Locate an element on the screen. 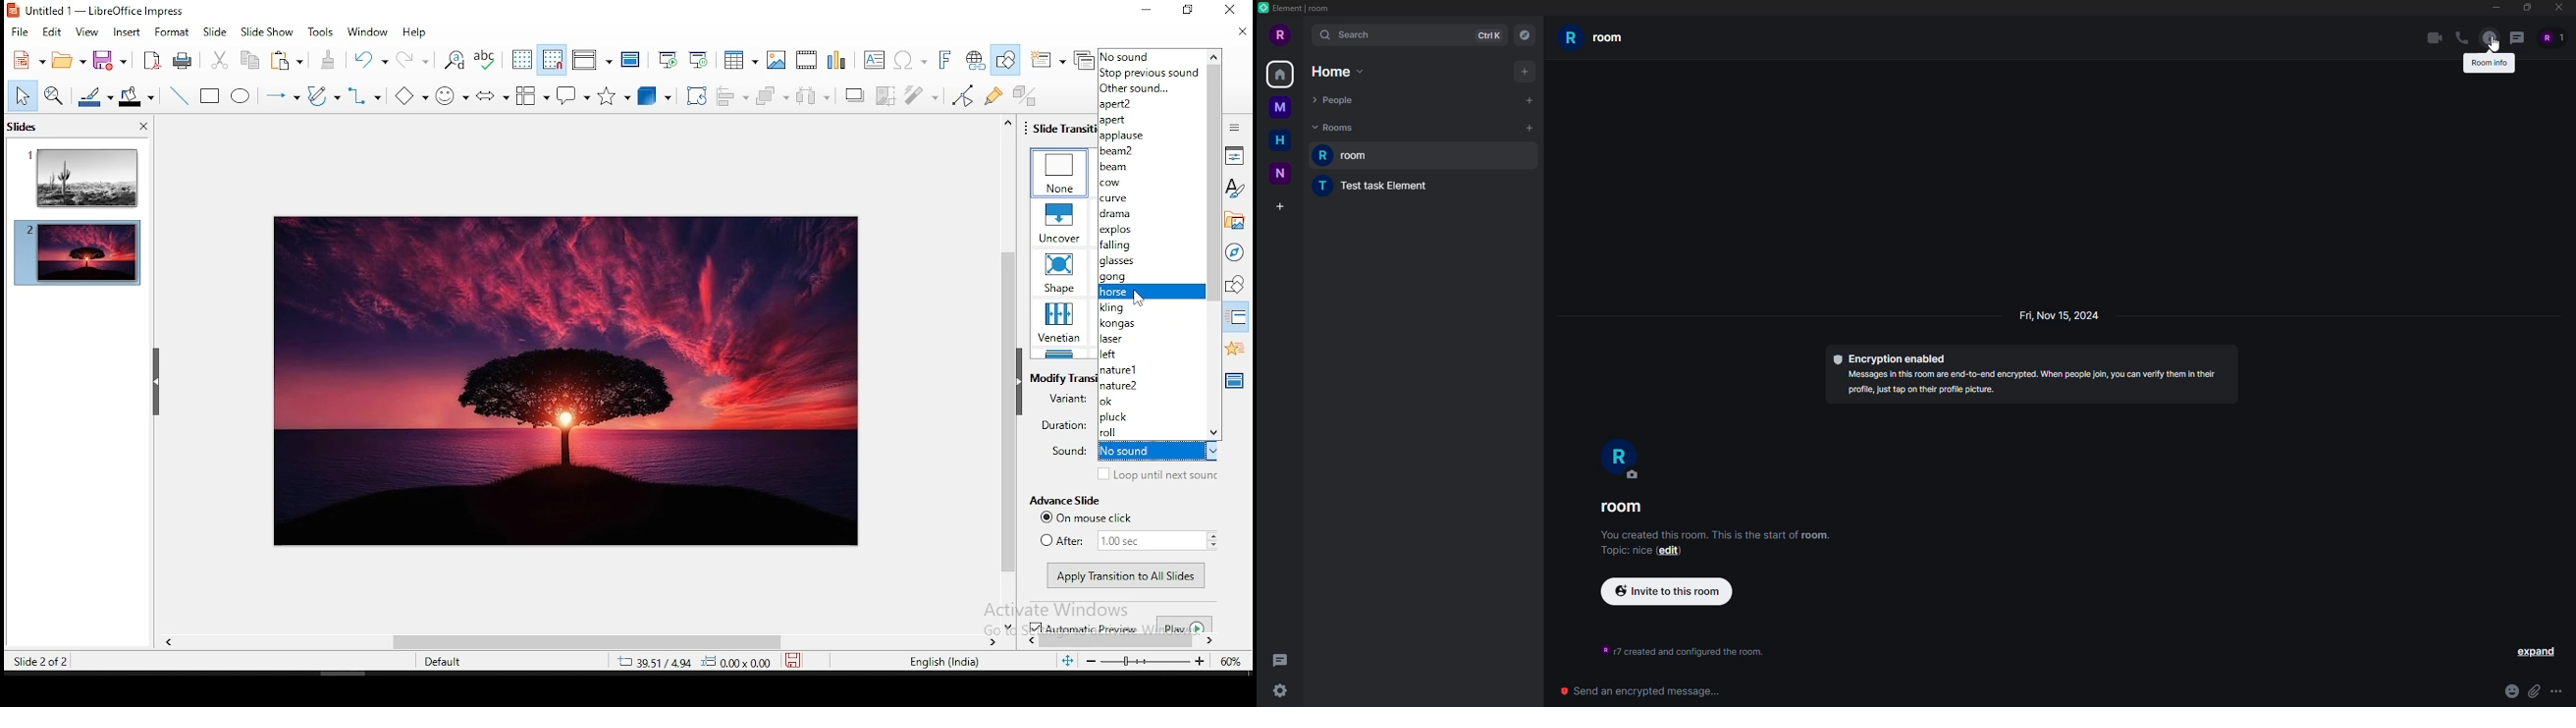 This screenshot has width=2576, height=728. connectors is located at coordinates (362, 95).